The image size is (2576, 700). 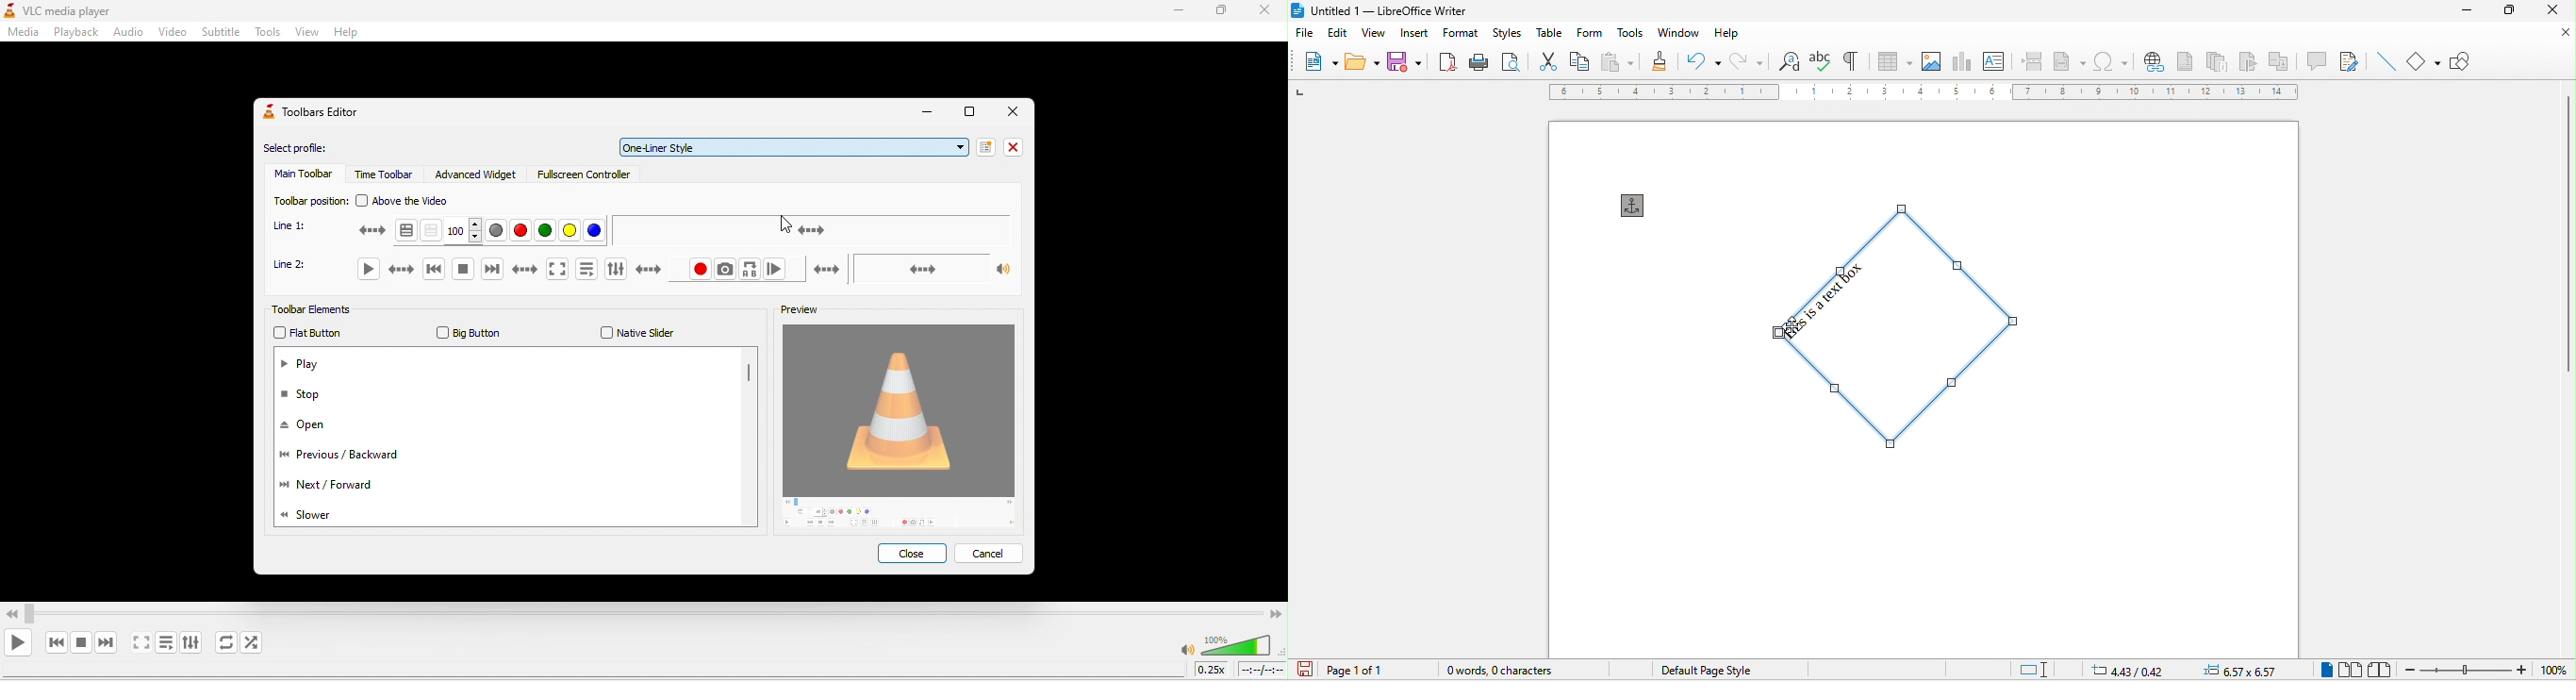 I want to click on stop playback, so click(x=462, y=266).